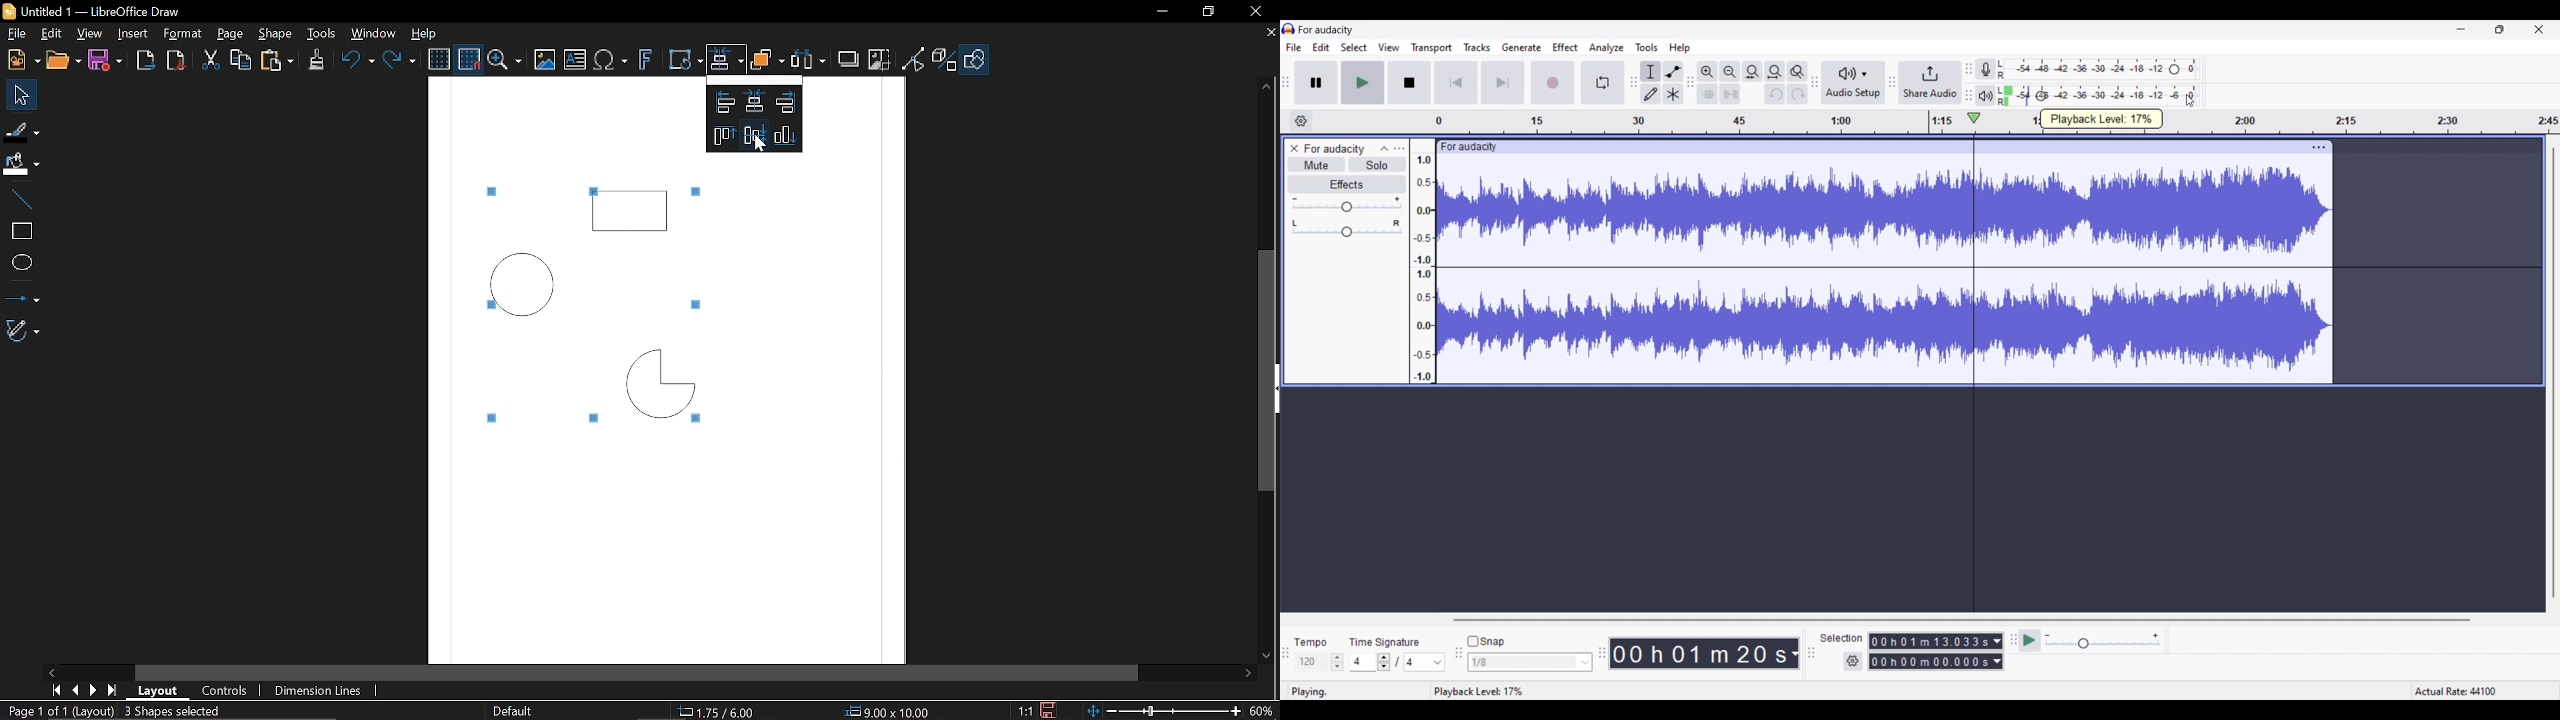 Image resolution: width=2576 pixels, height=728 pixels. Describe the element at coordinates (51, 672) in the screenshot. I see `Move left` at that location.